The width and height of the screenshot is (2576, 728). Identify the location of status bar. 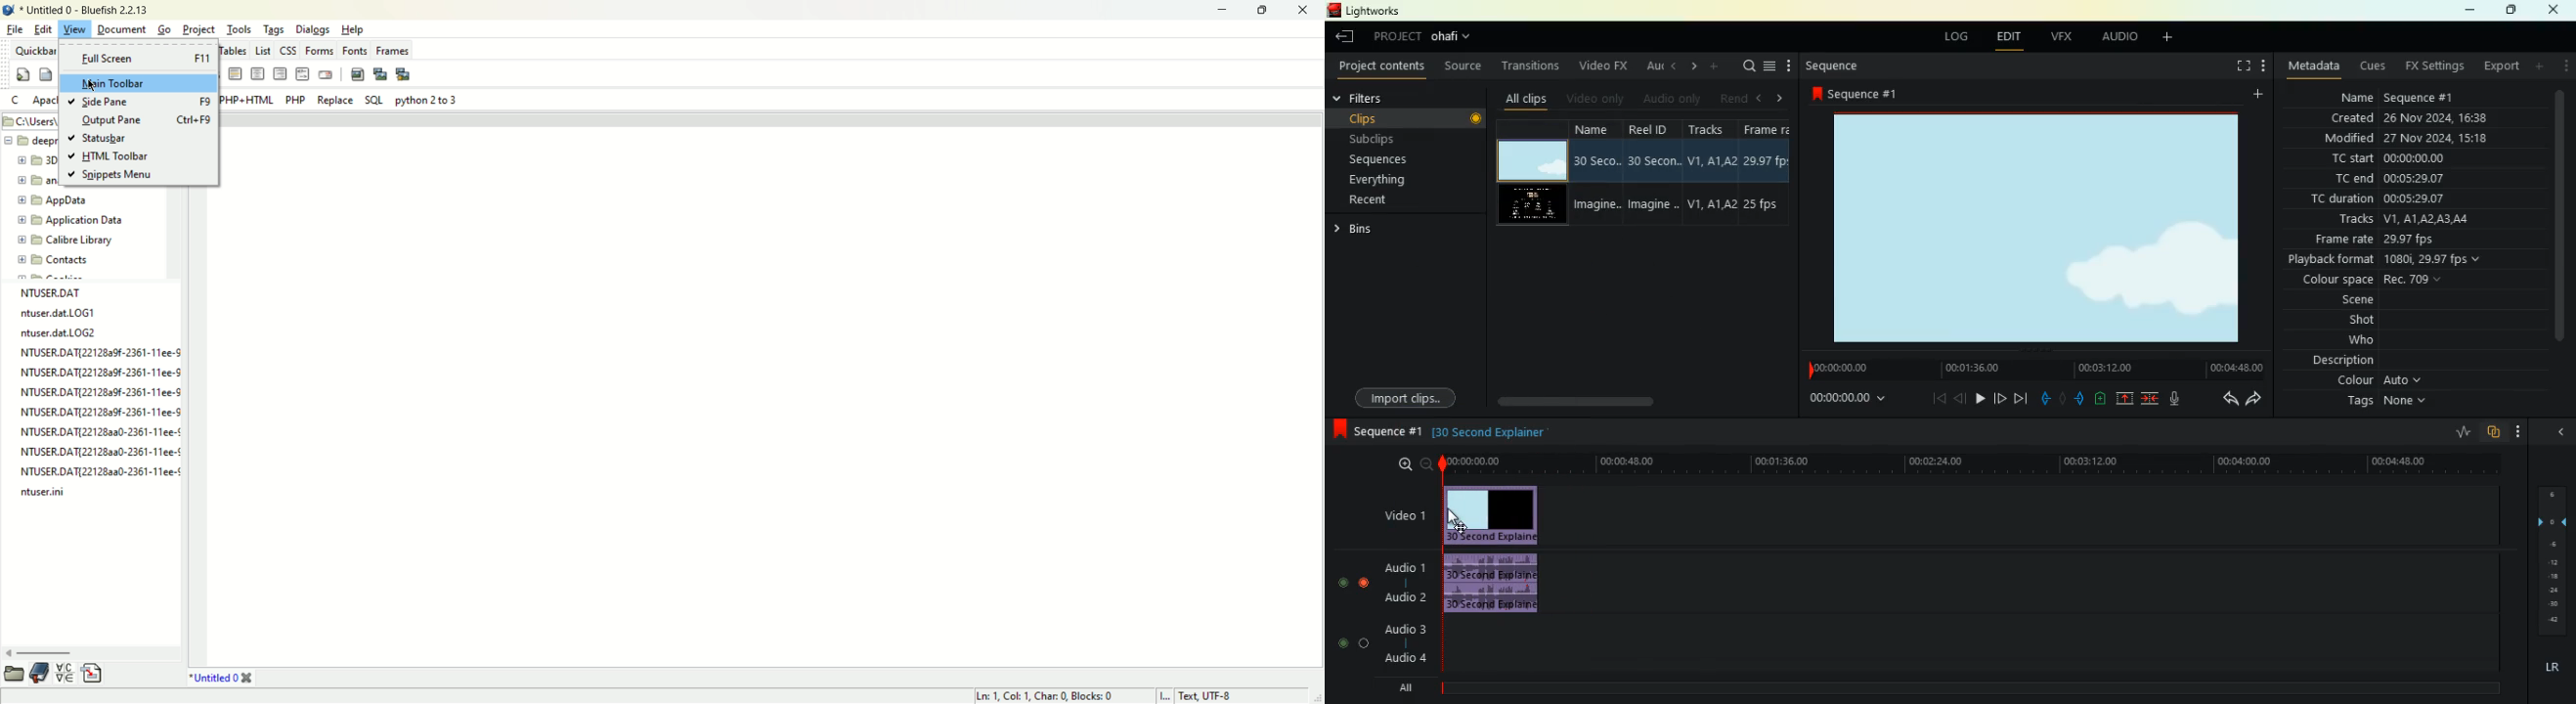
(100, 138).